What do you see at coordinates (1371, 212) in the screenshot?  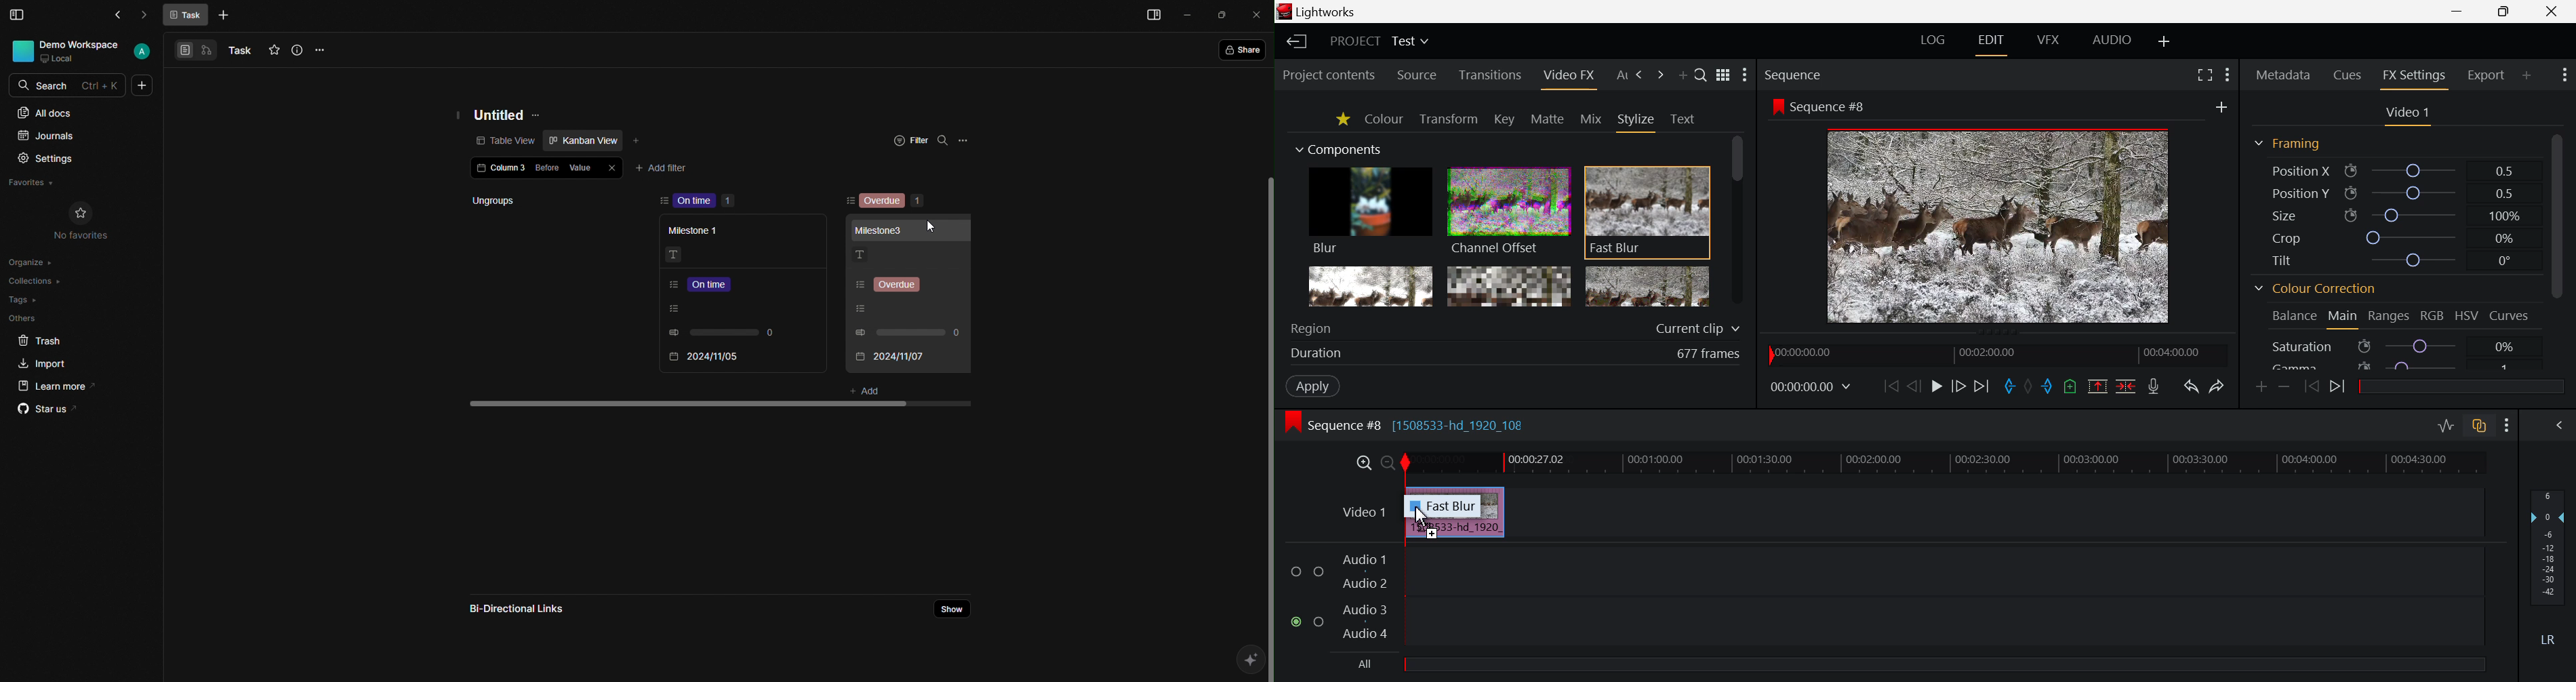 I see `Blur` at bounding box center [1371, 212].